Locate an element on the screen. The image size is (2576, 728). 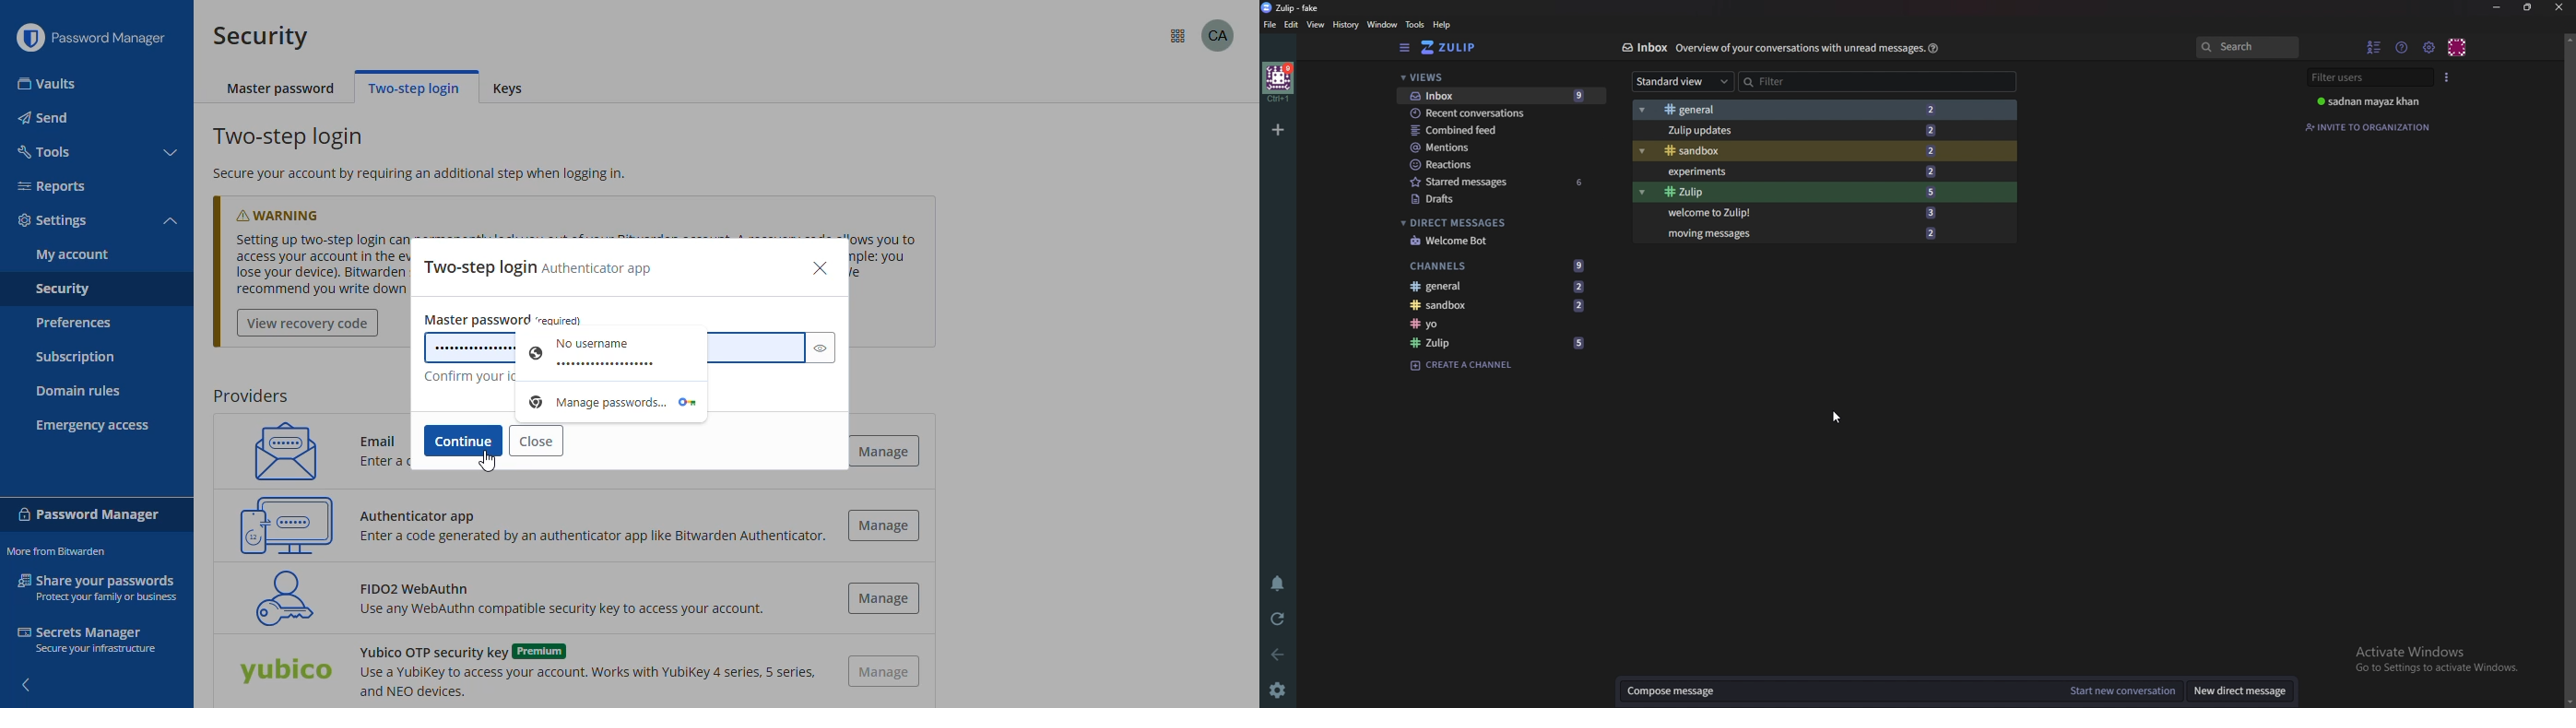
create a channel is located at coordinates (1470, 366).